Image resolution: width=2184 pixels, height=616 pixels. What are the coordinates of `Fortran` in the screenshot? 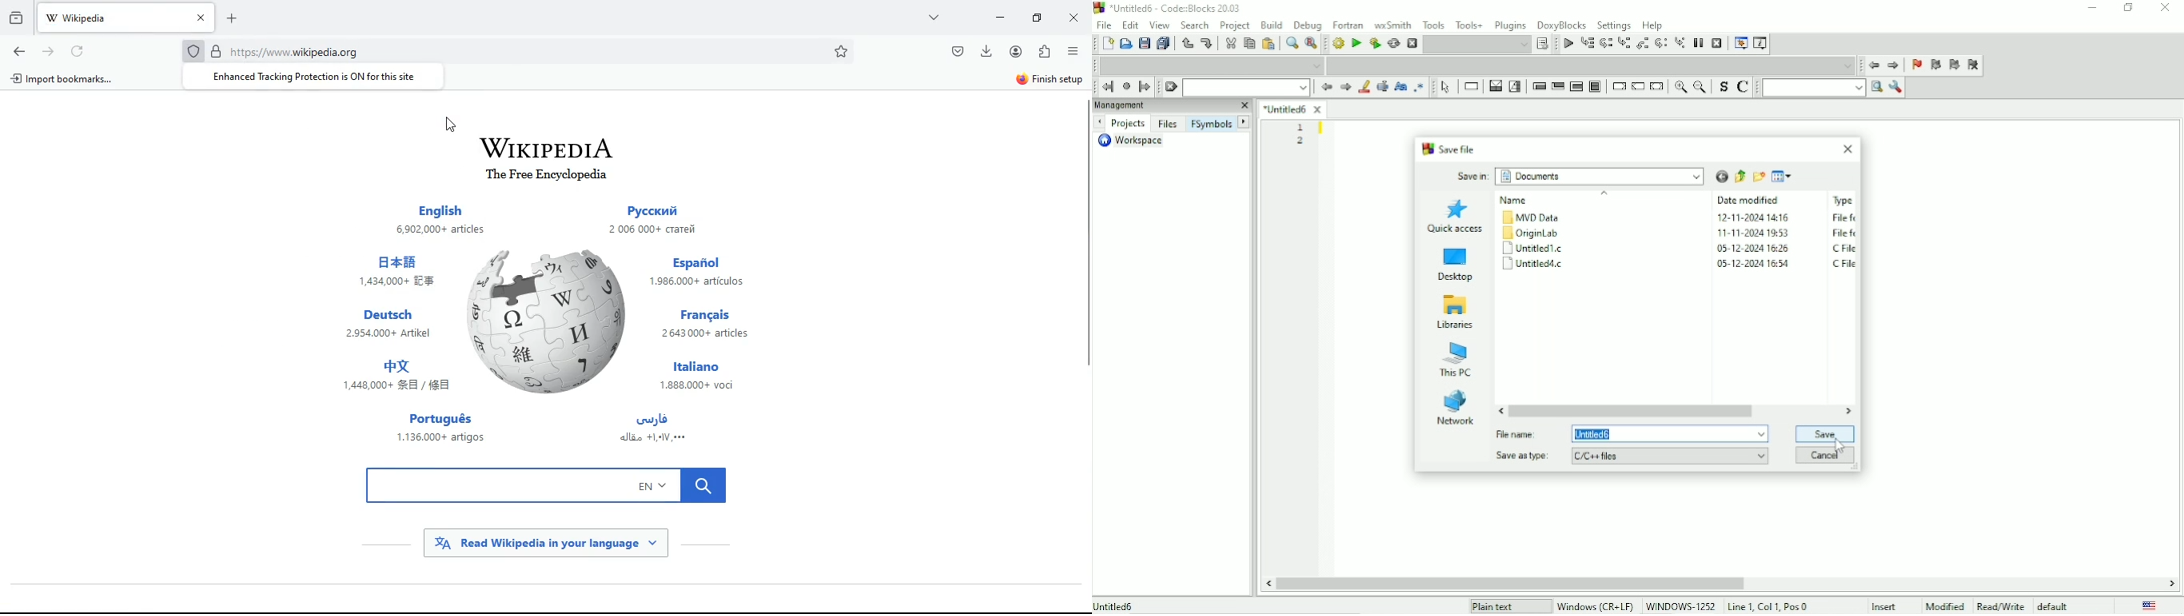 It's located at (1348, 24).